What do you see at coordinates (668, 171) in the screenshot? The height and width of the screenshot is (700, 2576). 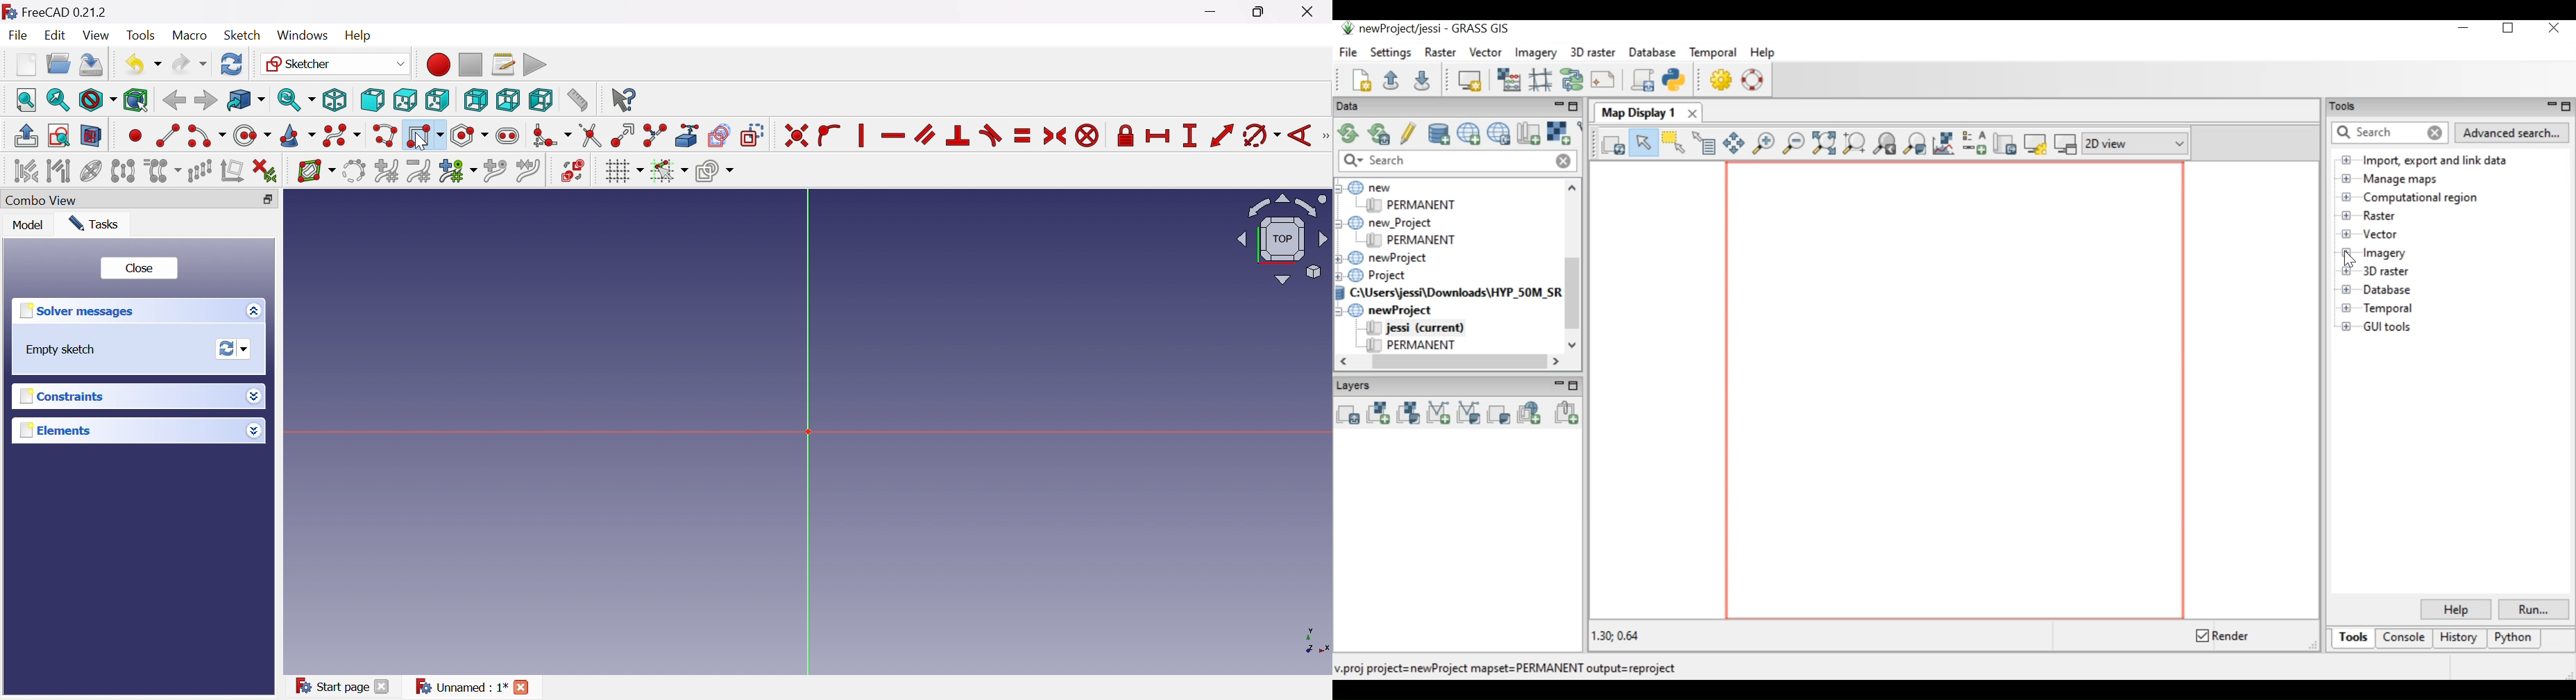 I see `Toggle snap` at bounding box center [668, 171].